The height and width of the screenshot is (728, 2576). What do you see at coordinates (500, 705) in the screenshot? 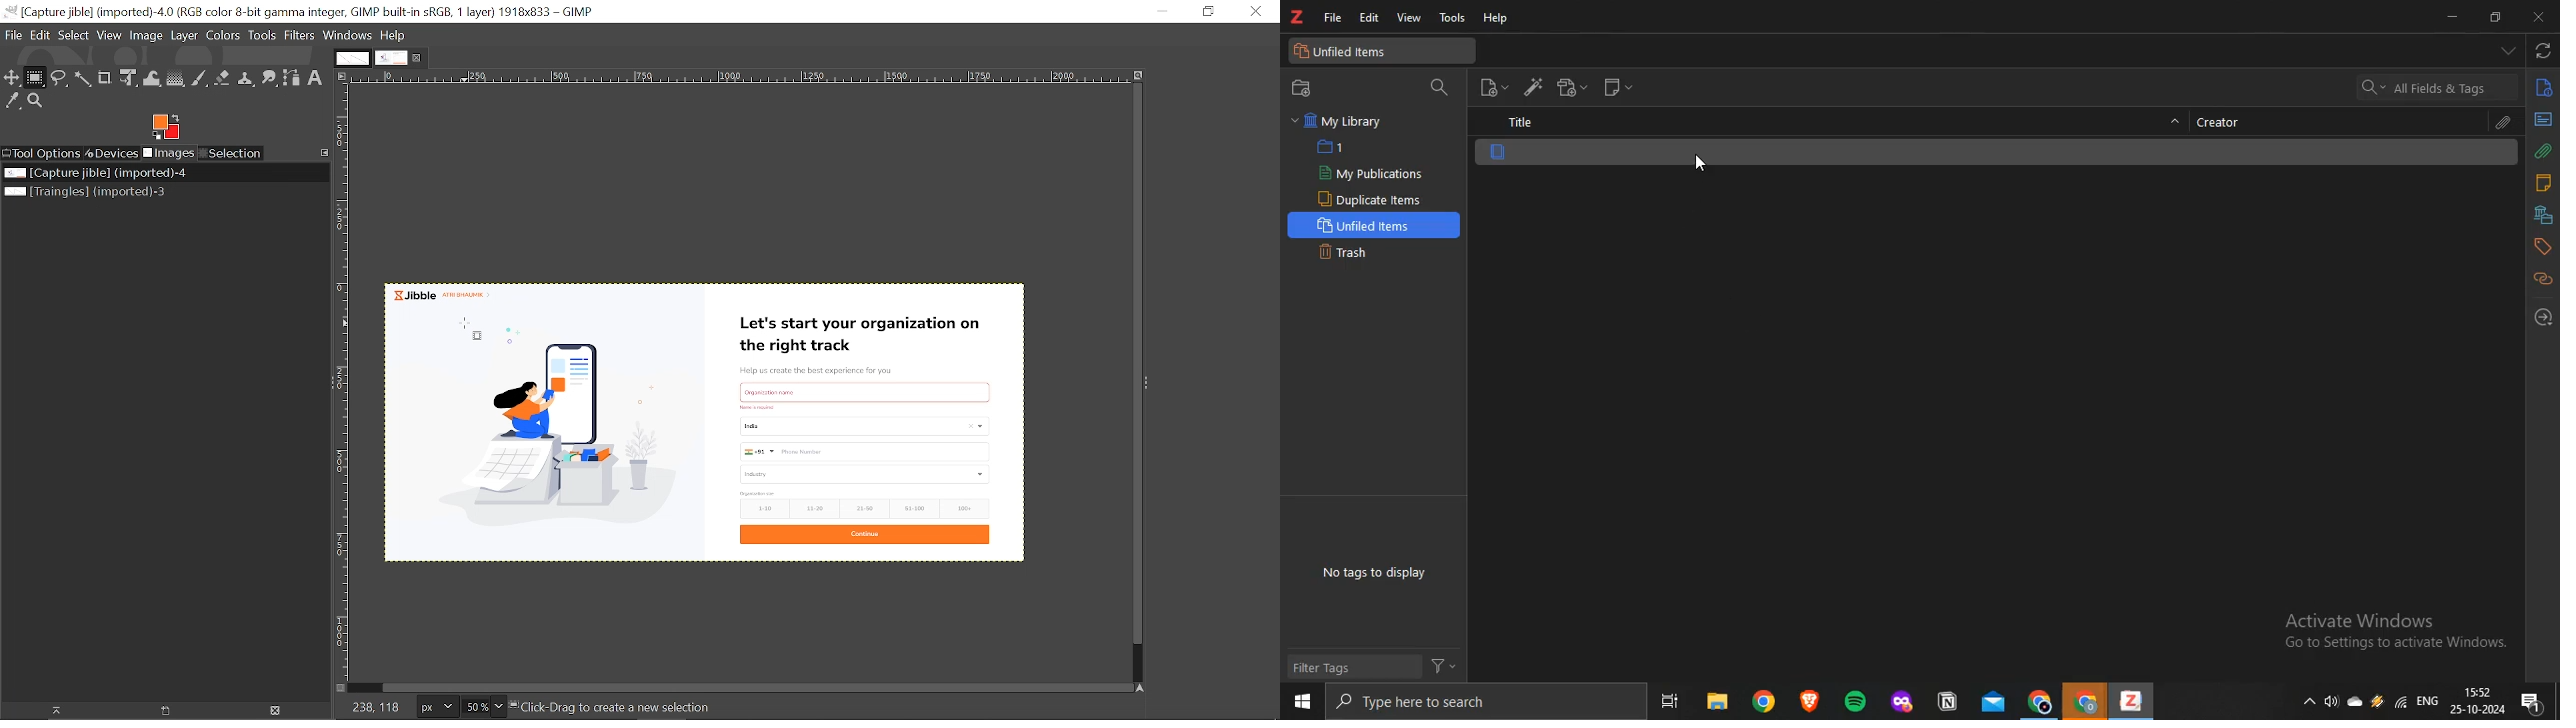
I see `Zoom options` at bounding box center [500, 705].